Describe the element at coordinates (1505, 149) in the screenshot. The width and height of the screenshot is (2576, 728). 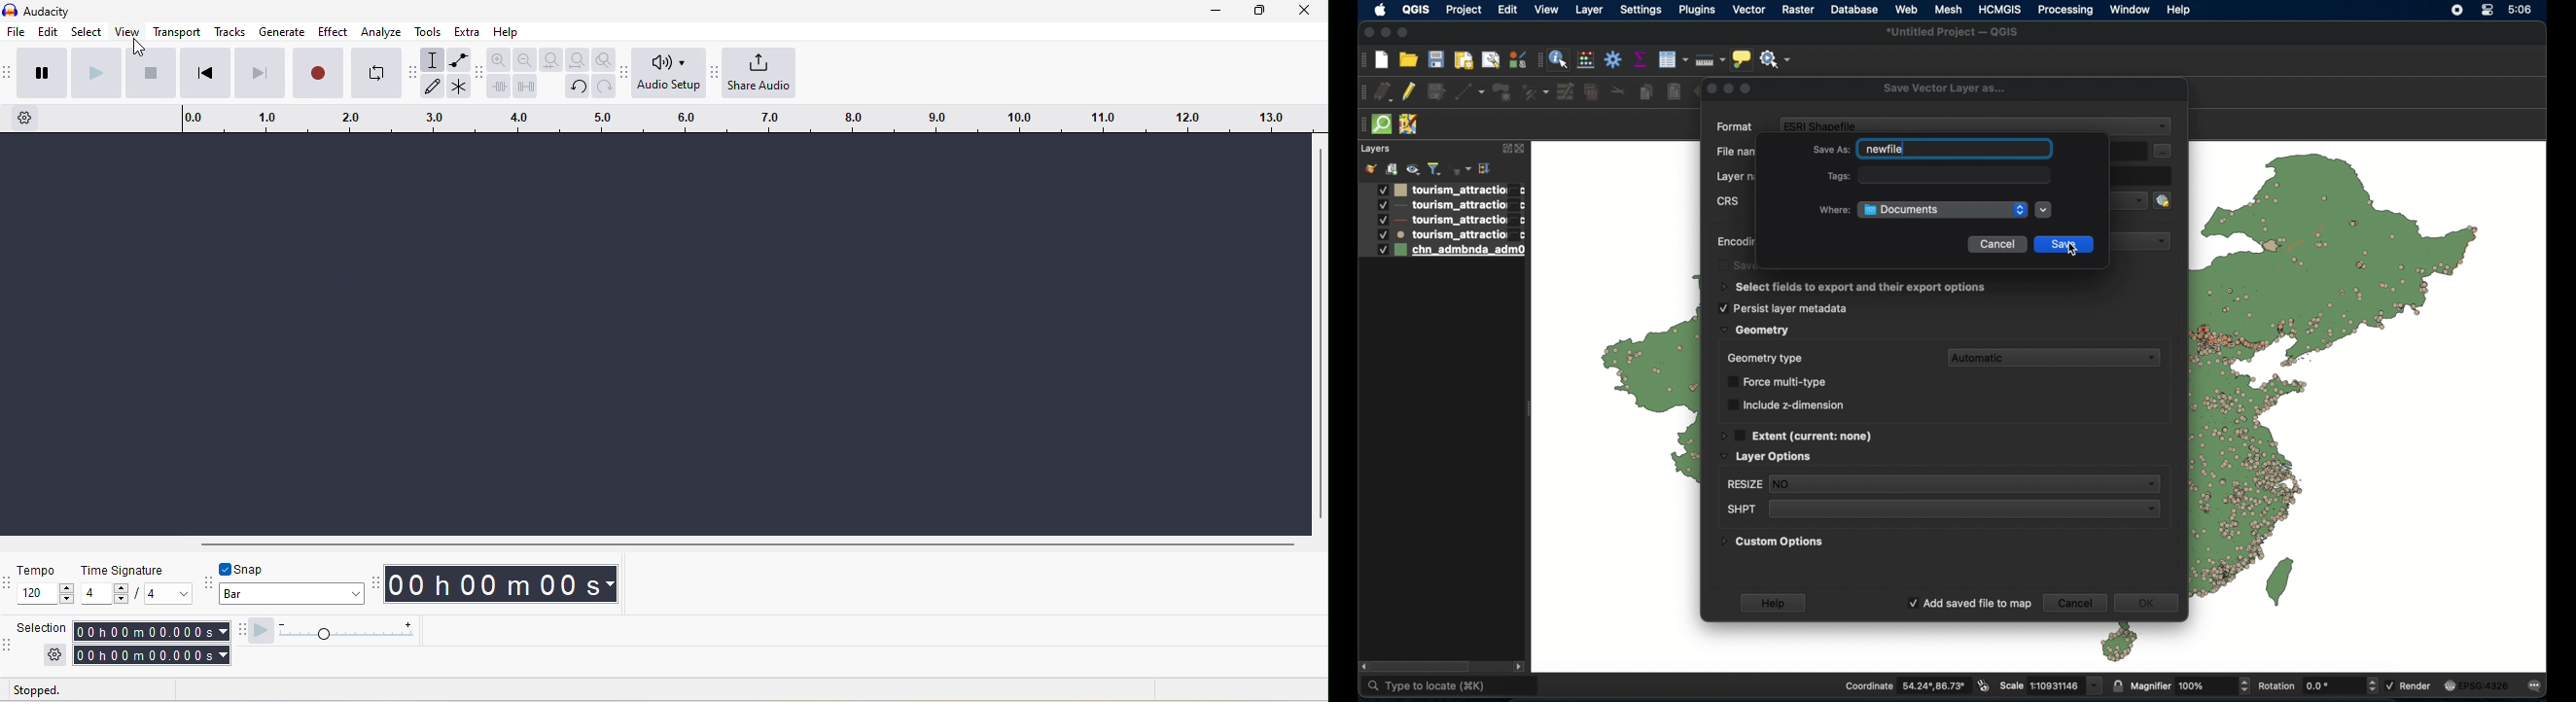
I see `expand` at that location.